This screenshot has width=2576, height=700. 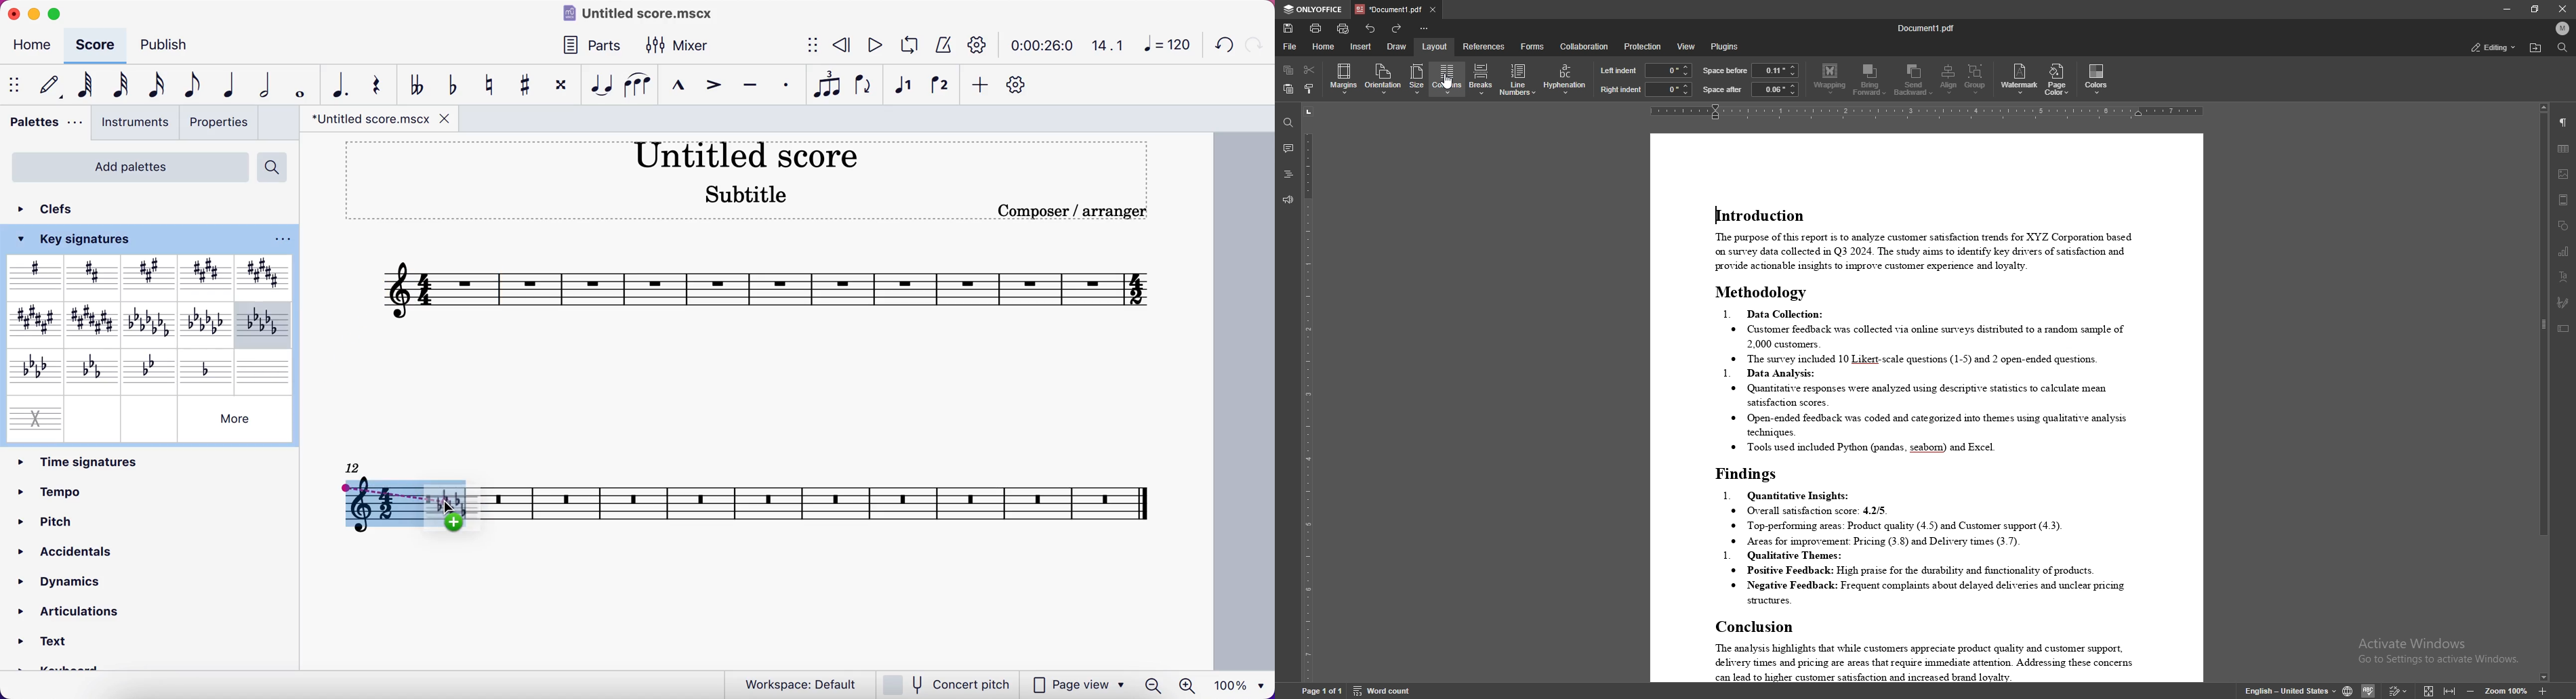 What do you see at coordinates (1153, 685) in the screenshot?
I see `zoom out` at bounding box center [1153, 685].